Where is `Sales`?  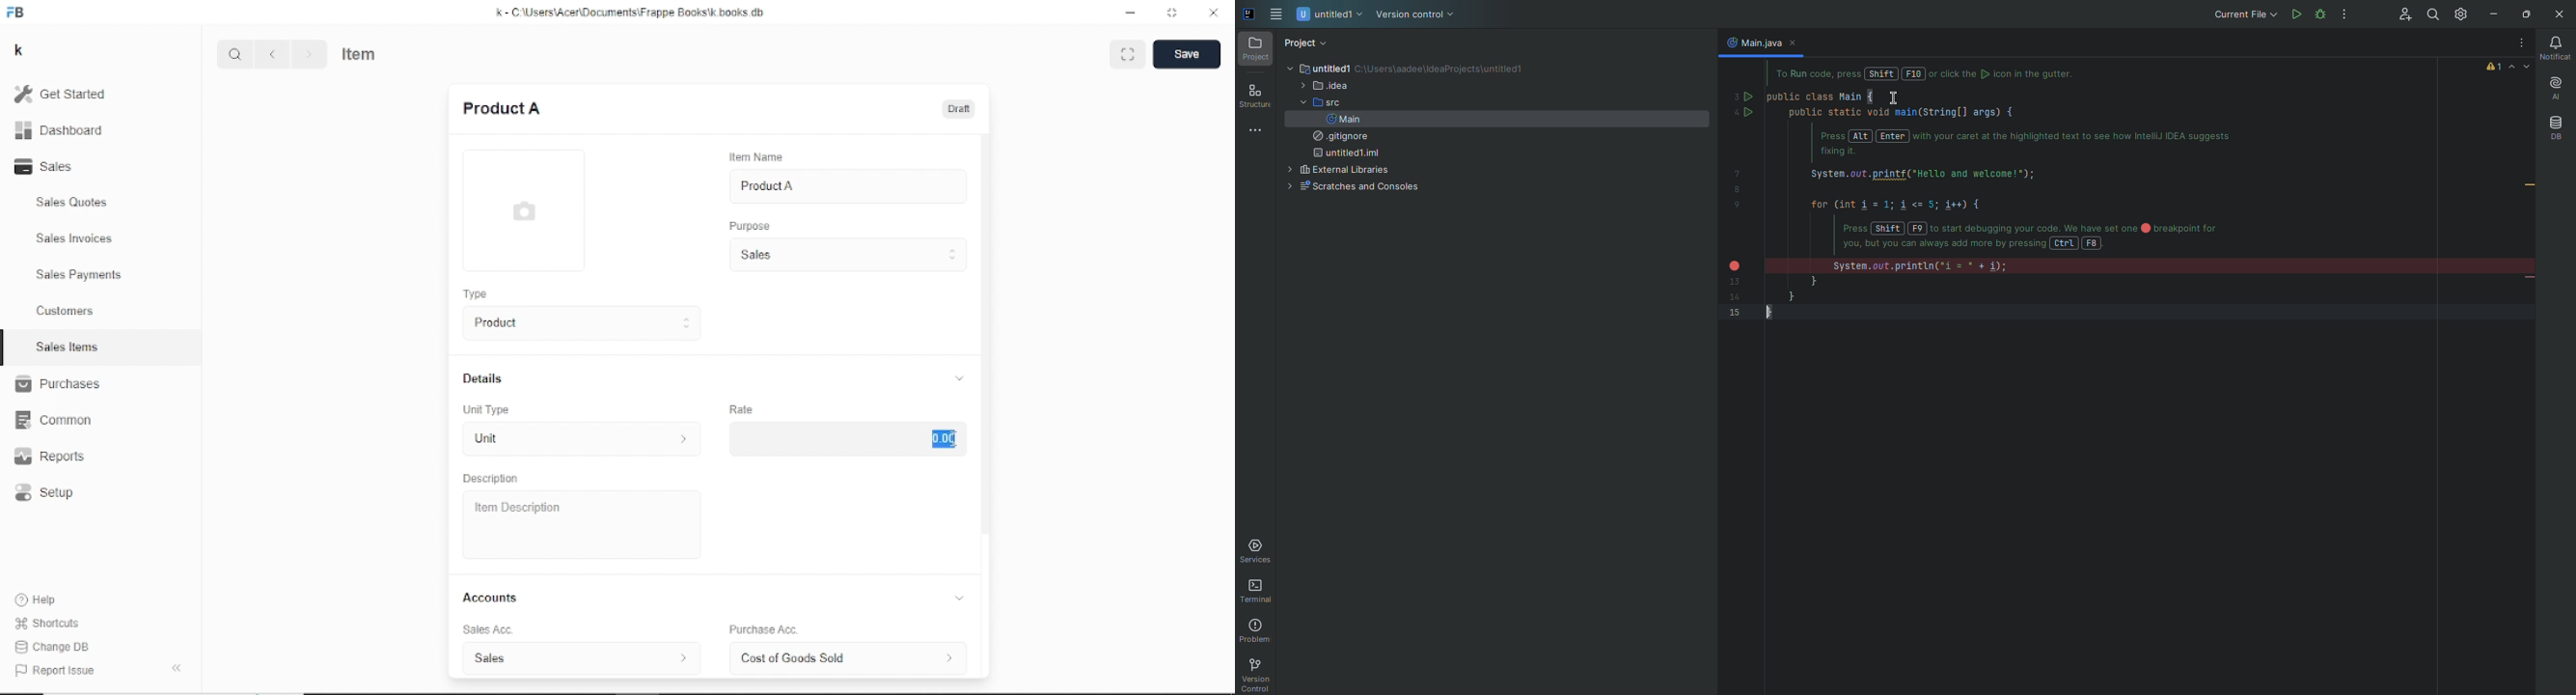
Sales is located at coordinates (49, 166).